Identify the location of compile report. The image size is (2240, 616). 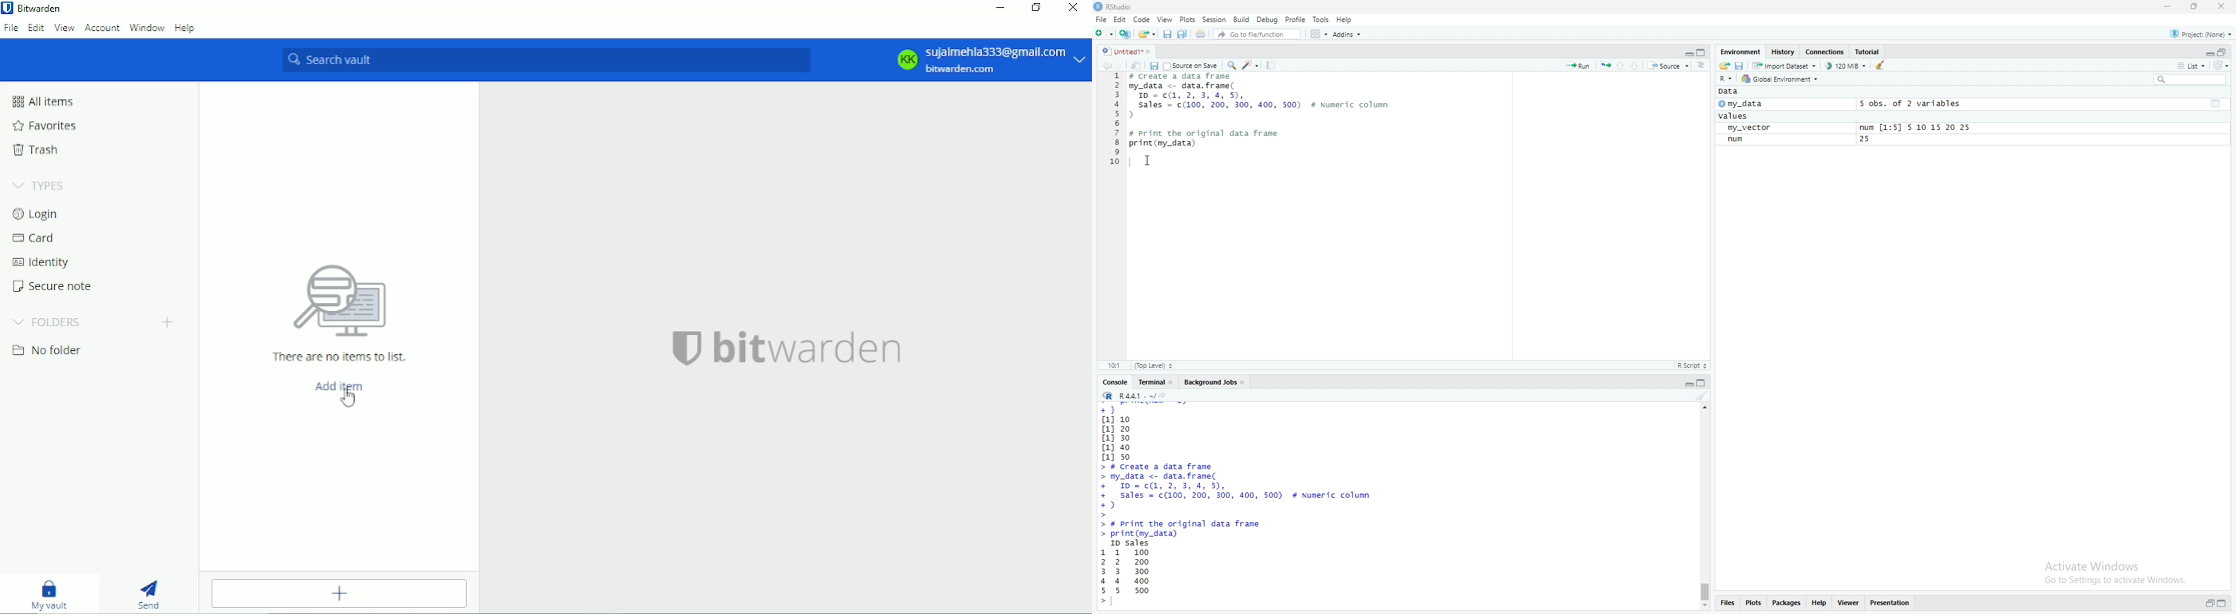
(1272, 66).